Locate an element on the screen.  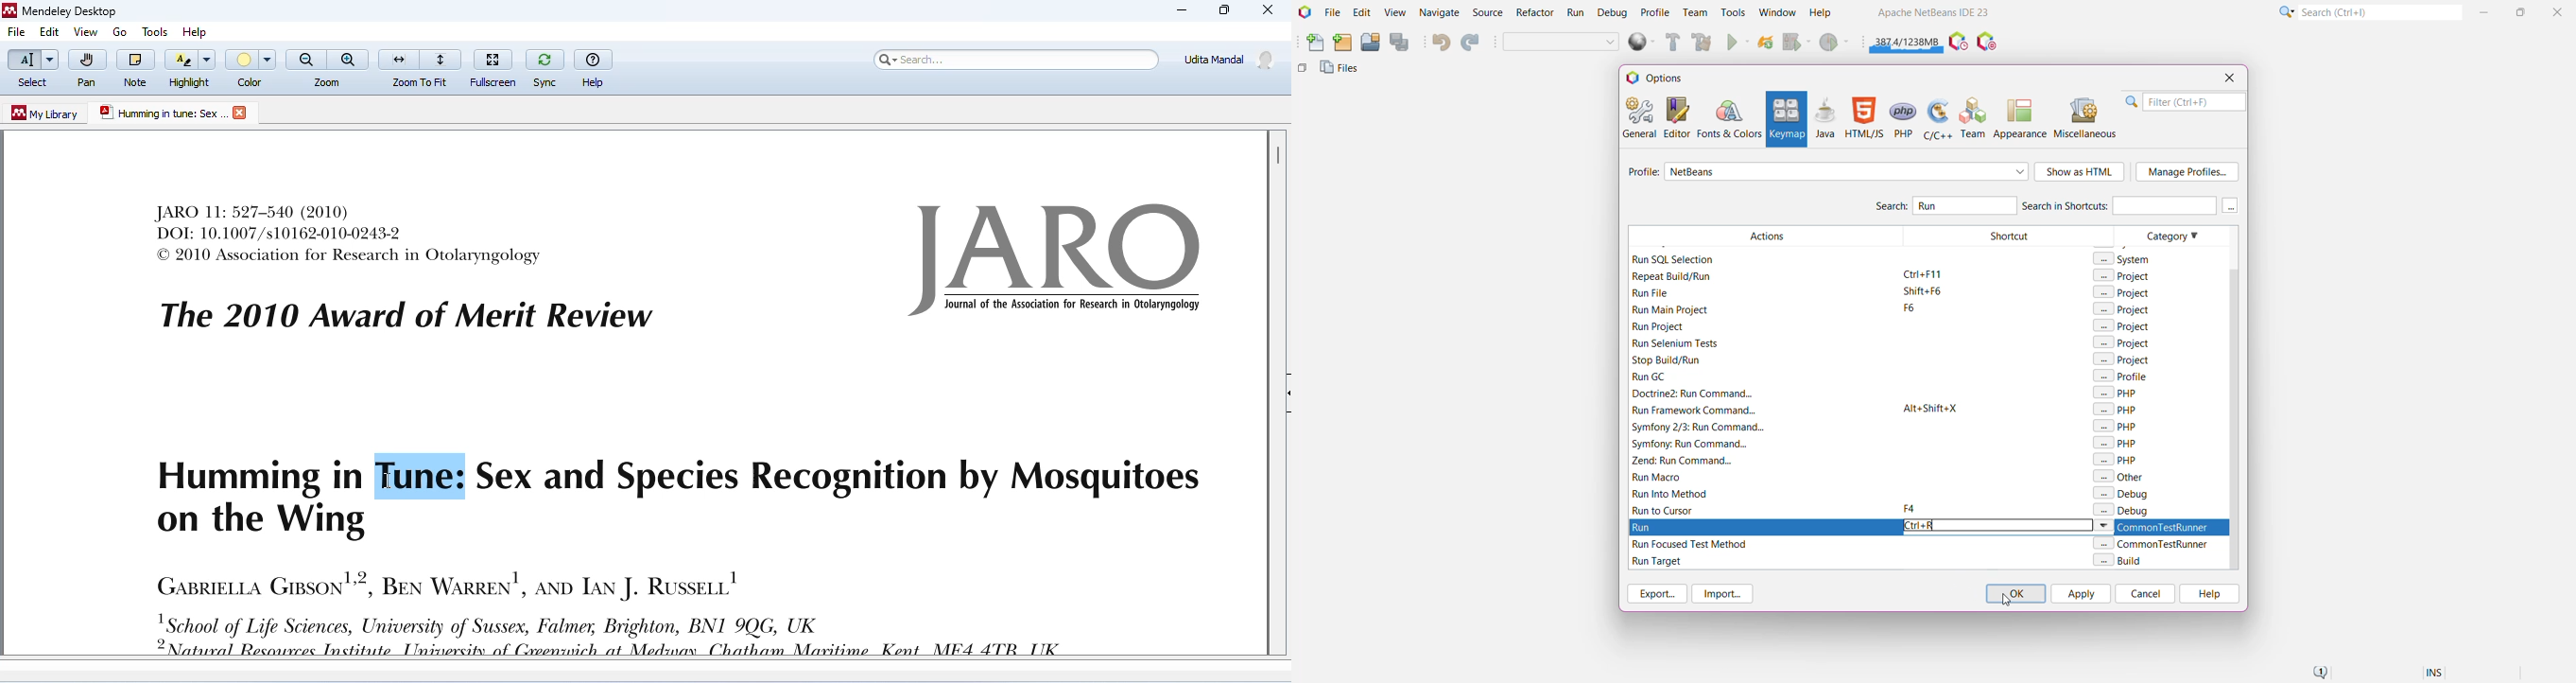
edit is located at coordinates (48, 33).